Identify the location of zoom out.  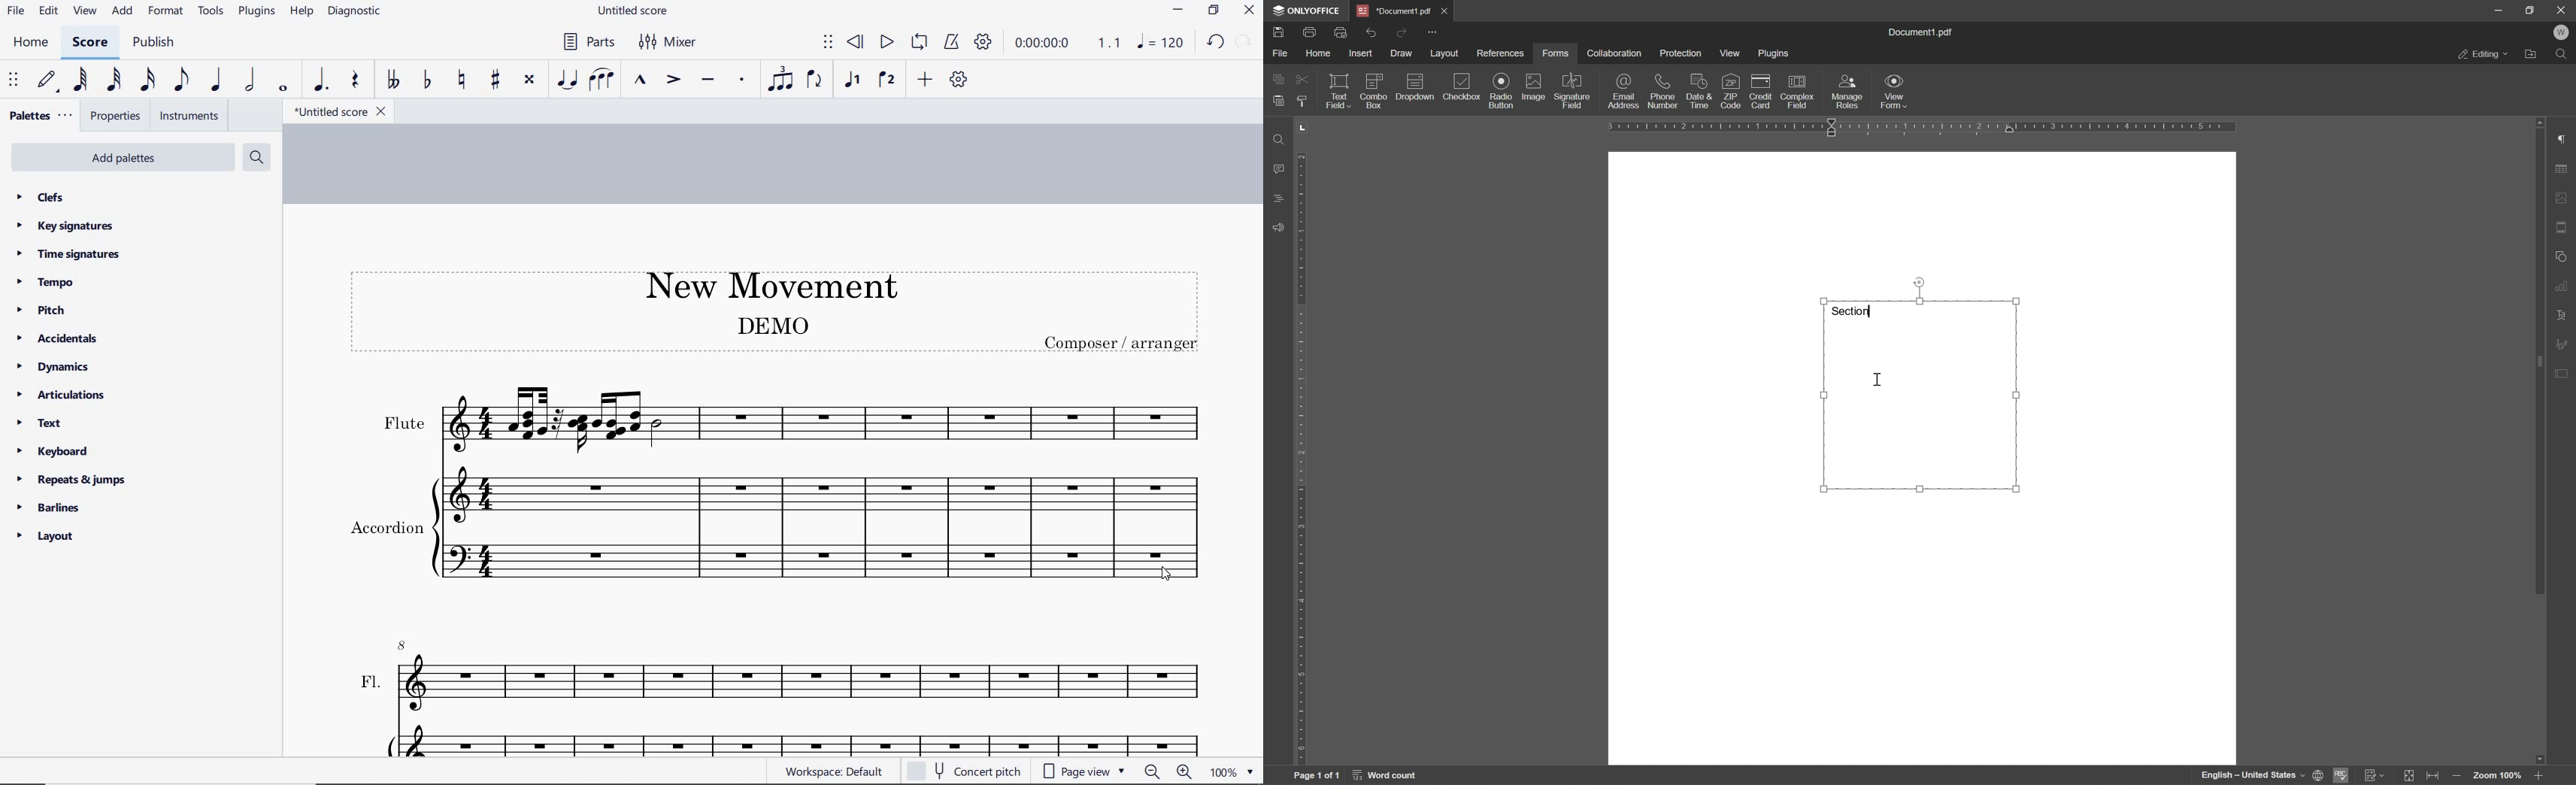
(1153, 771).